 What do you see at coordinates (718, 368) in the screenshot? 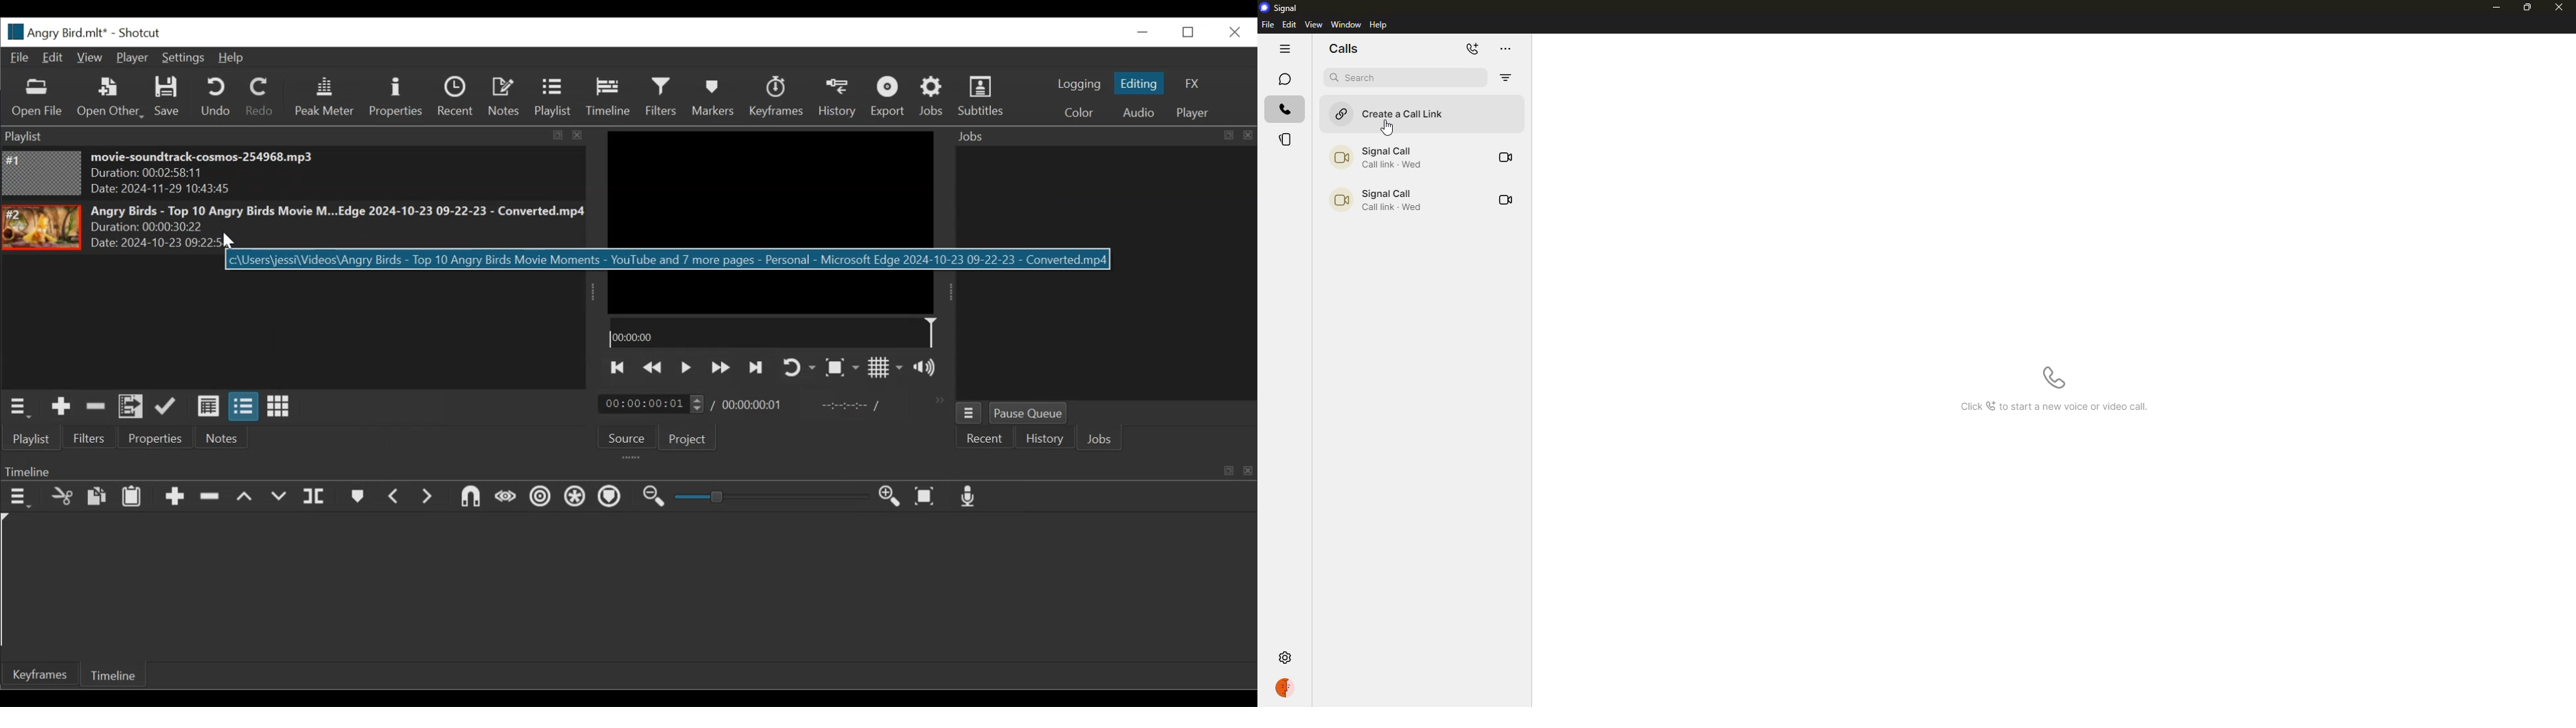
I see `Play quickly forward` at bounding box center [718, 368].